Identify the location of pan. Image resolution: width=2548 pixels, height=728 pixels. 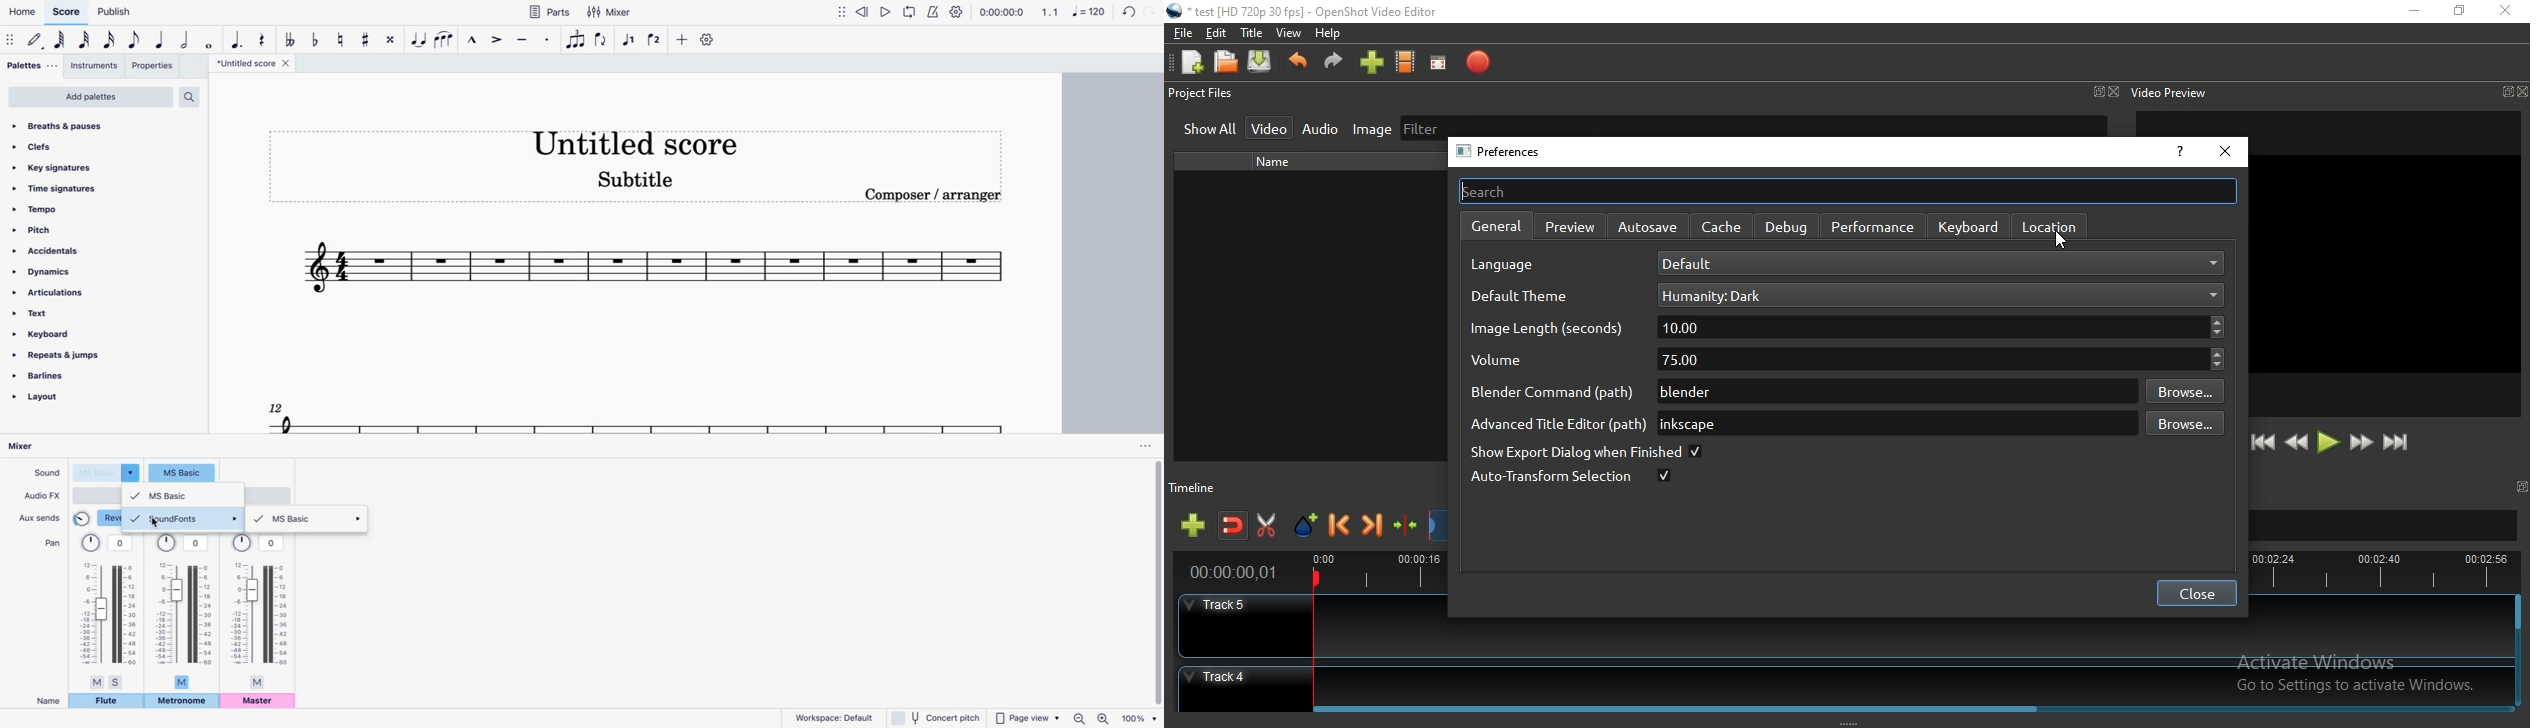
(259, 611).